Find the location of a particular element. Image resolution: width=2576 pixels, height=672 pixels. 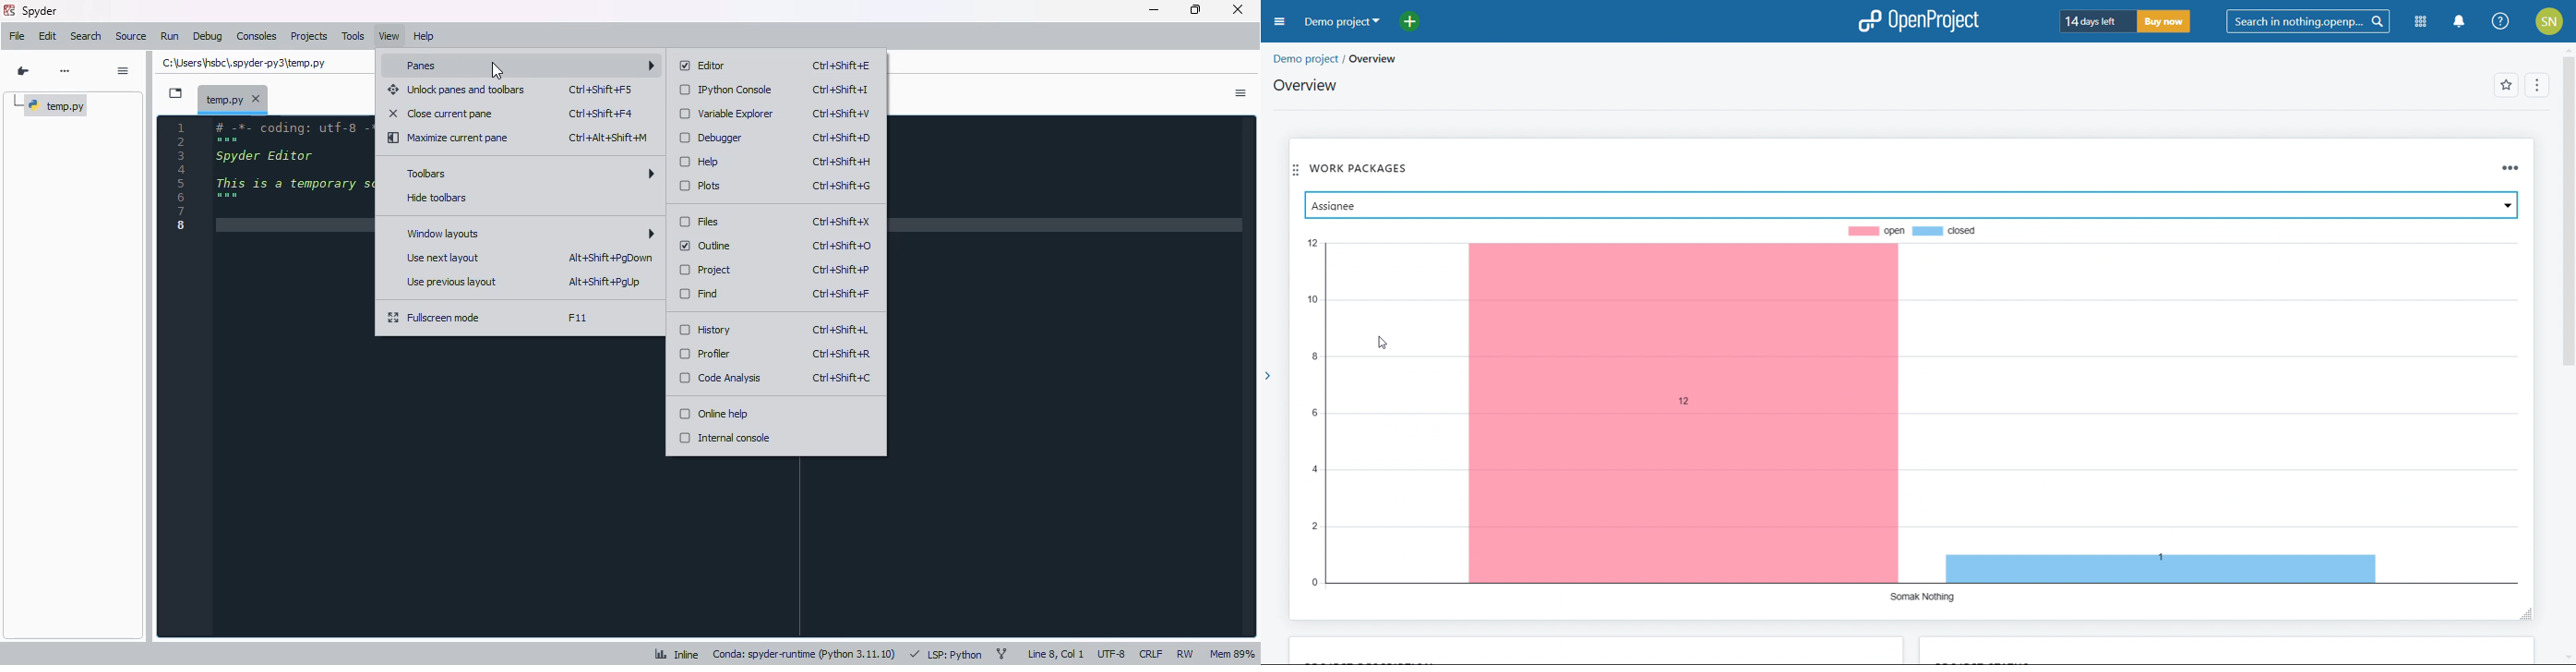

add project is located at coordinates (1417, 22).